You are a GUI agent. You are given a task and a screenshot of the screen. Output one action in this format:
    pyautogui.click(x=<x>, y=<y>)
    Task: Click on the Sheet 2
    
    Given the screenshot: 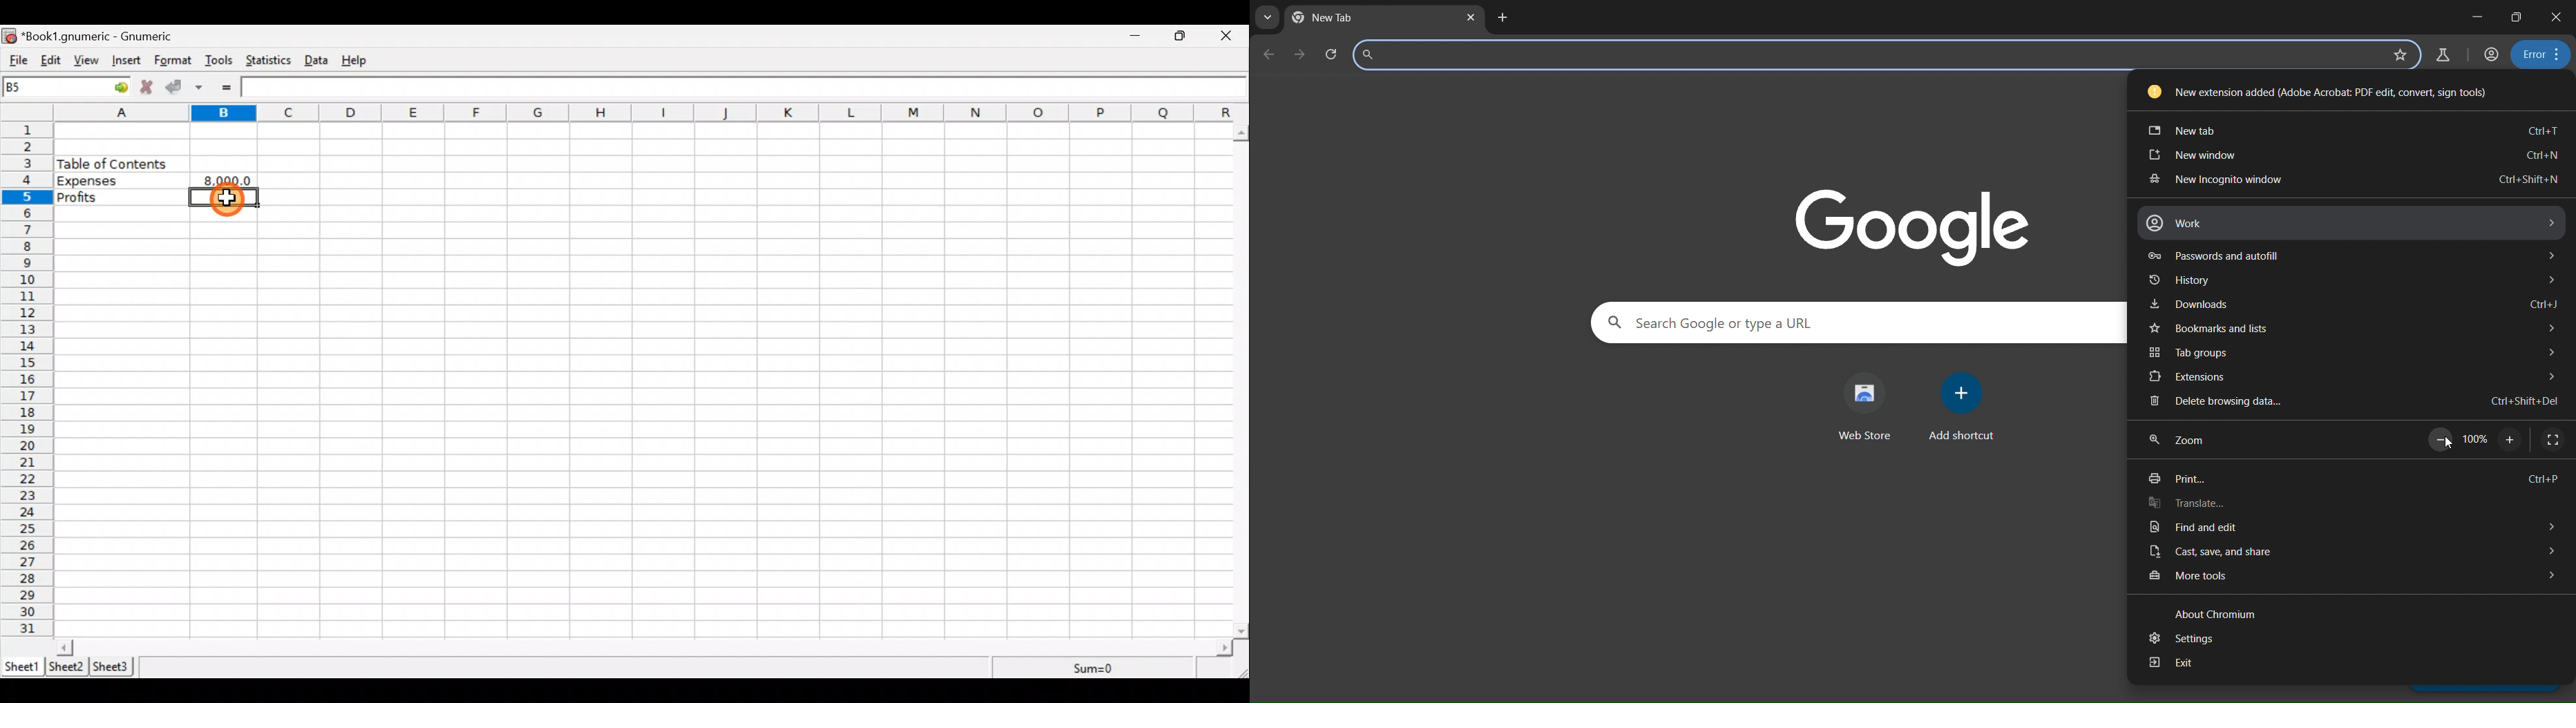 What is the action you would take?
    pyautogui.click(x=67, y=667)
    